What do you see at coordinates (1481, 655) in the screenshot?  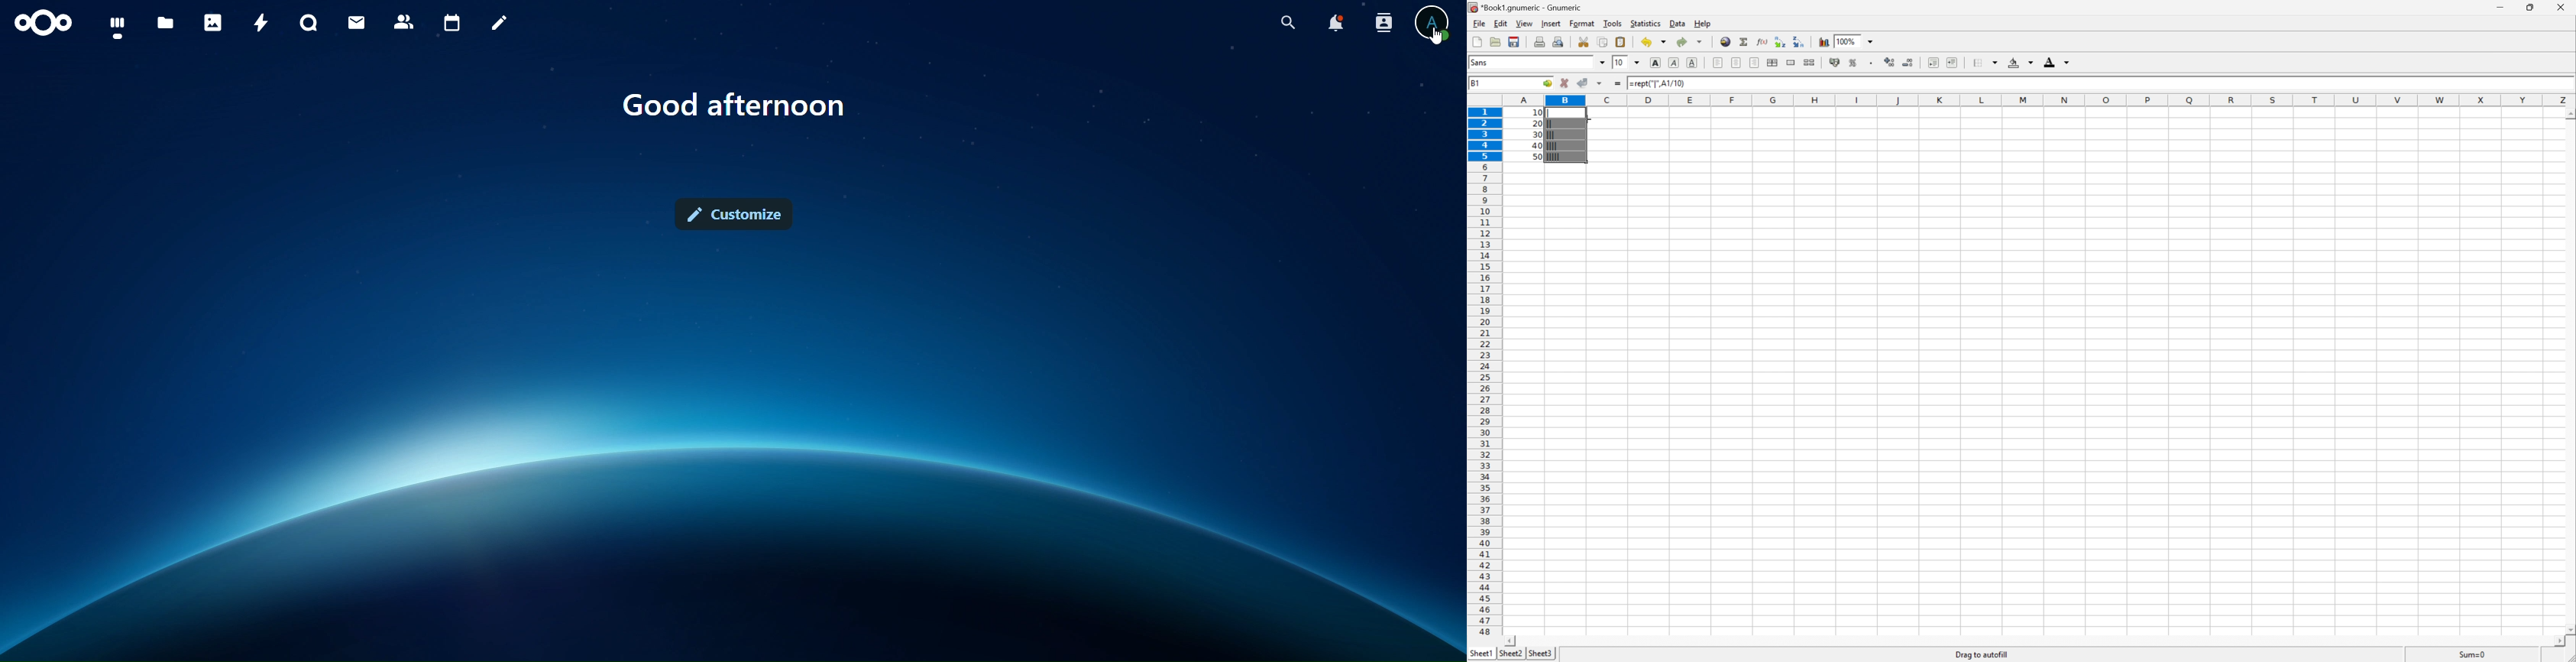 I see `Sheet1` at bounding box center [1481, 655].